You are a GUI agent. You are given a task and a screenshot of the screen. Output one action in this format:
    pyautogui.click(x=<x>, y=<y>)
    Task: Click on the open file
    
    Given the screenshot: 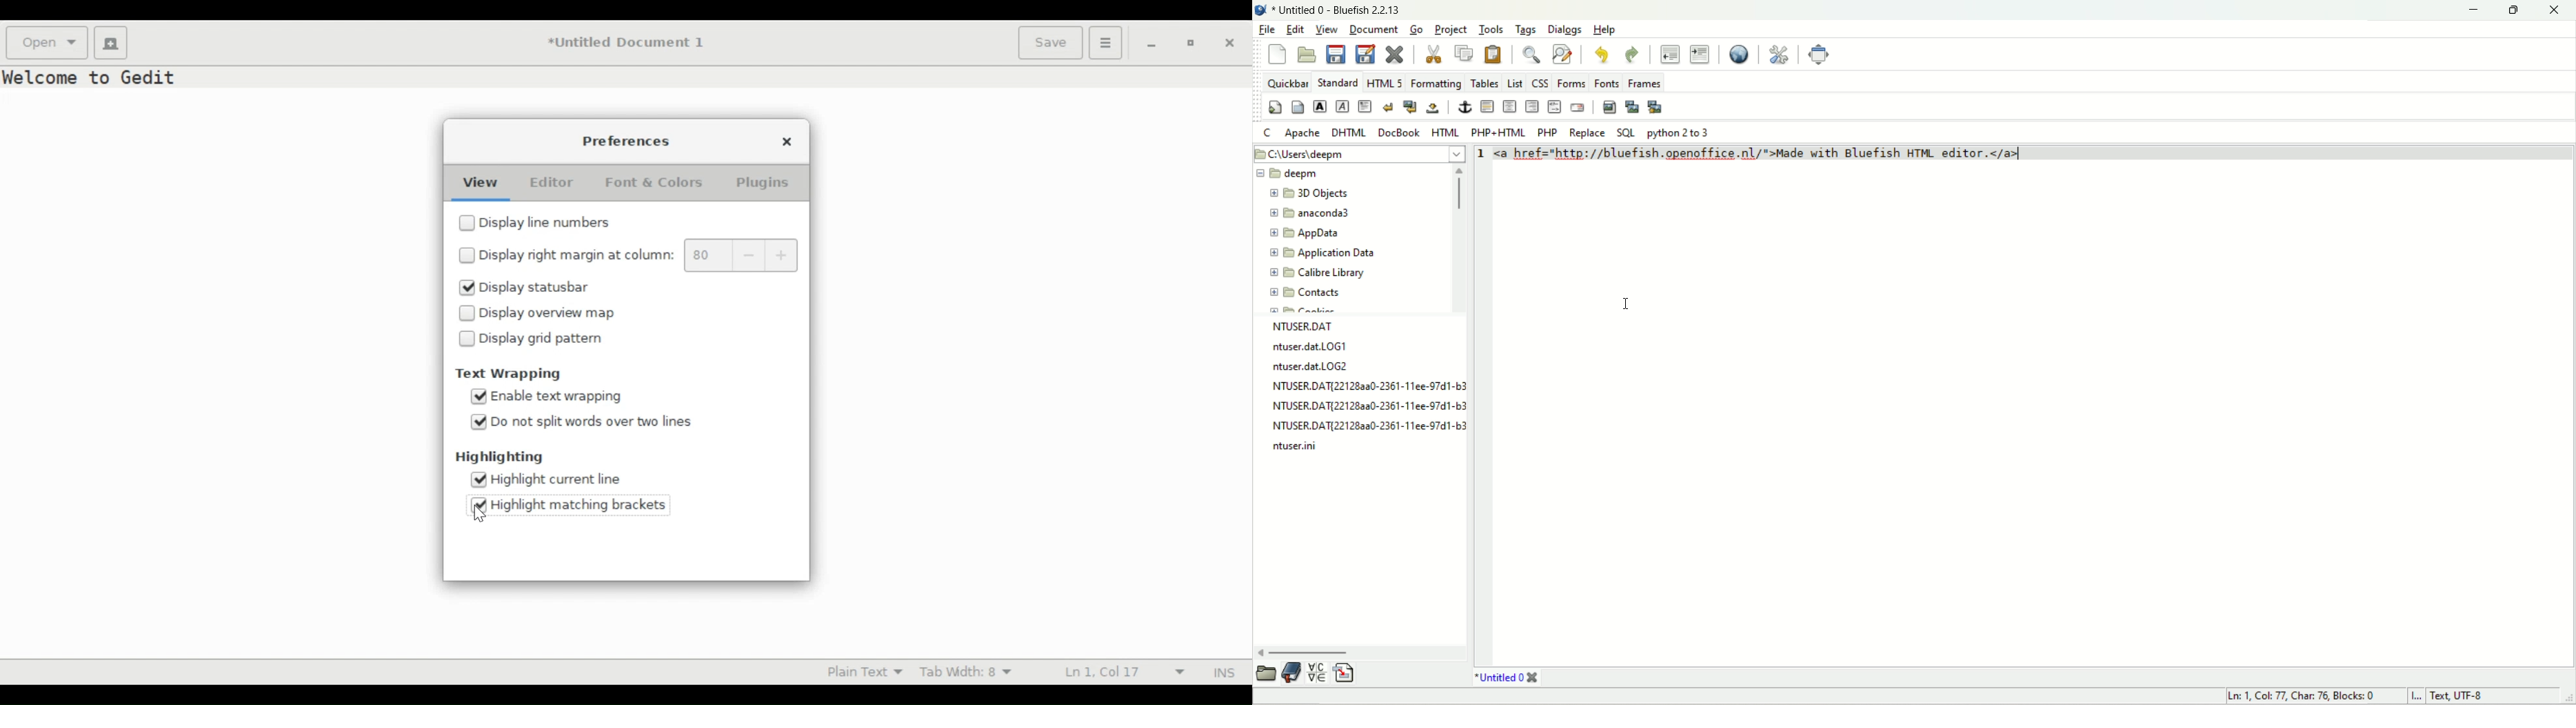 What is the action you would take?
    pyautogui.click(x=1306, y=55)
    